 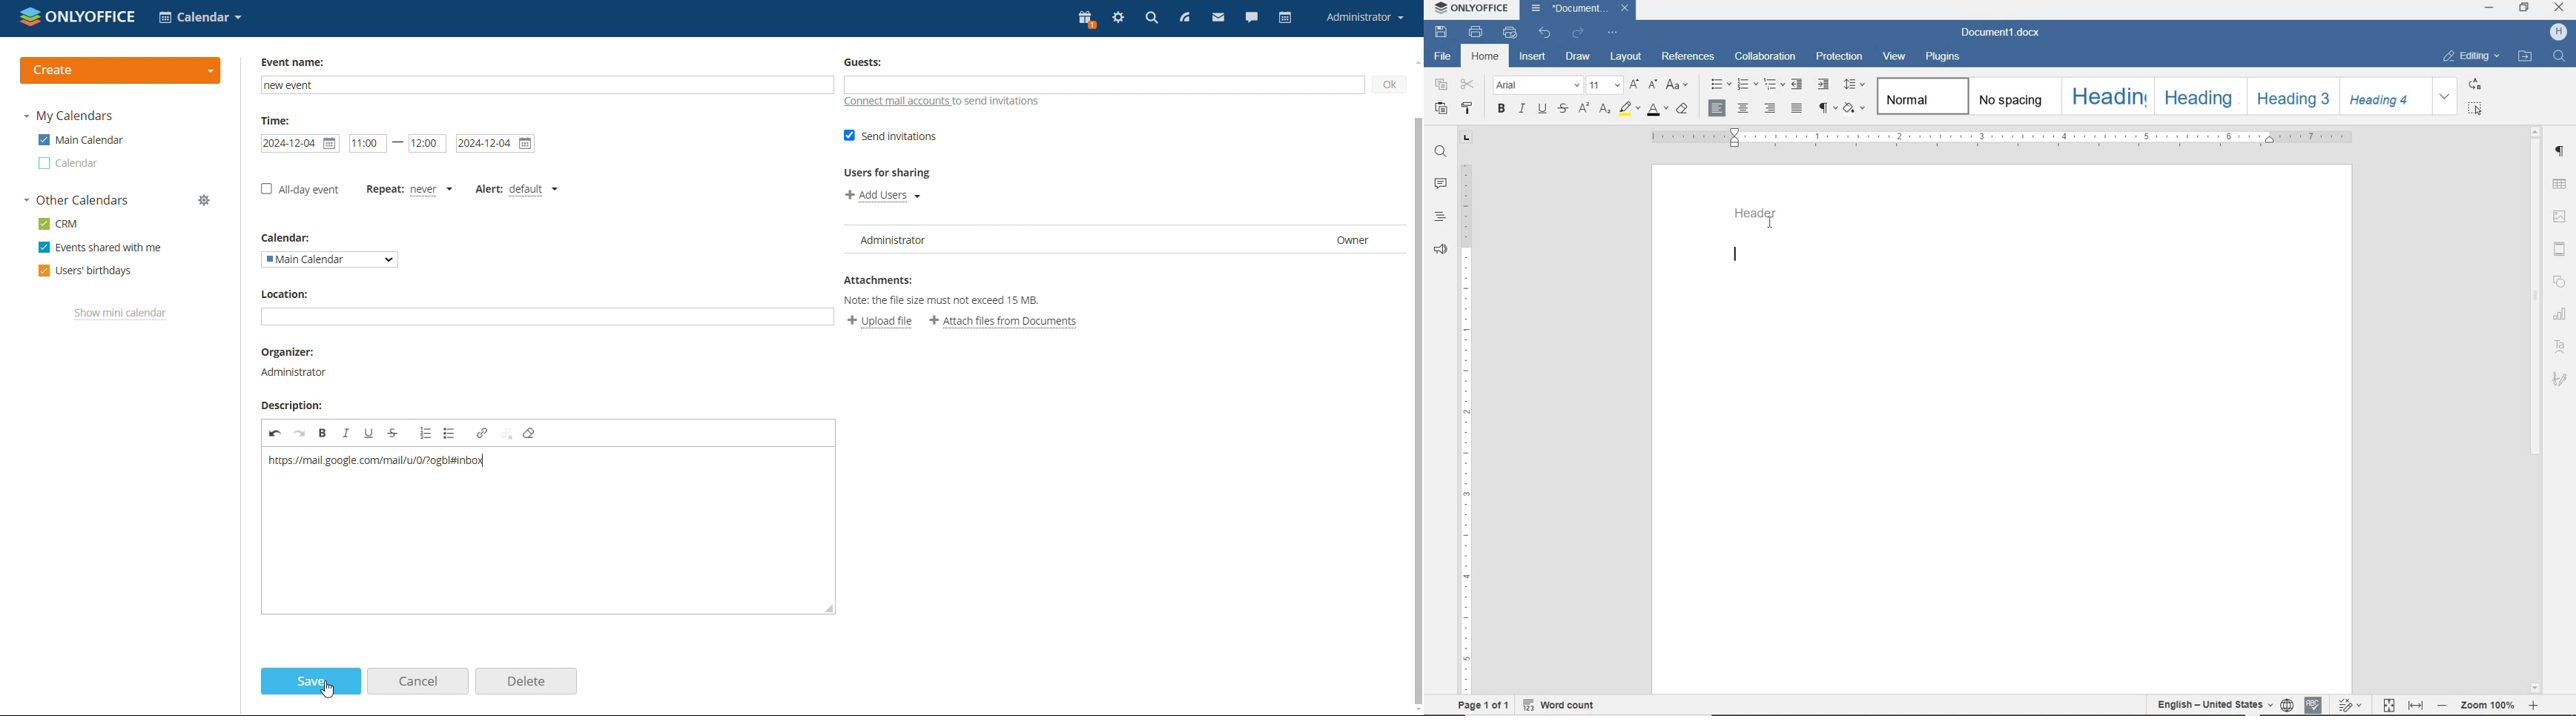 I want to click on Normal, so click(x=1923, y=97).